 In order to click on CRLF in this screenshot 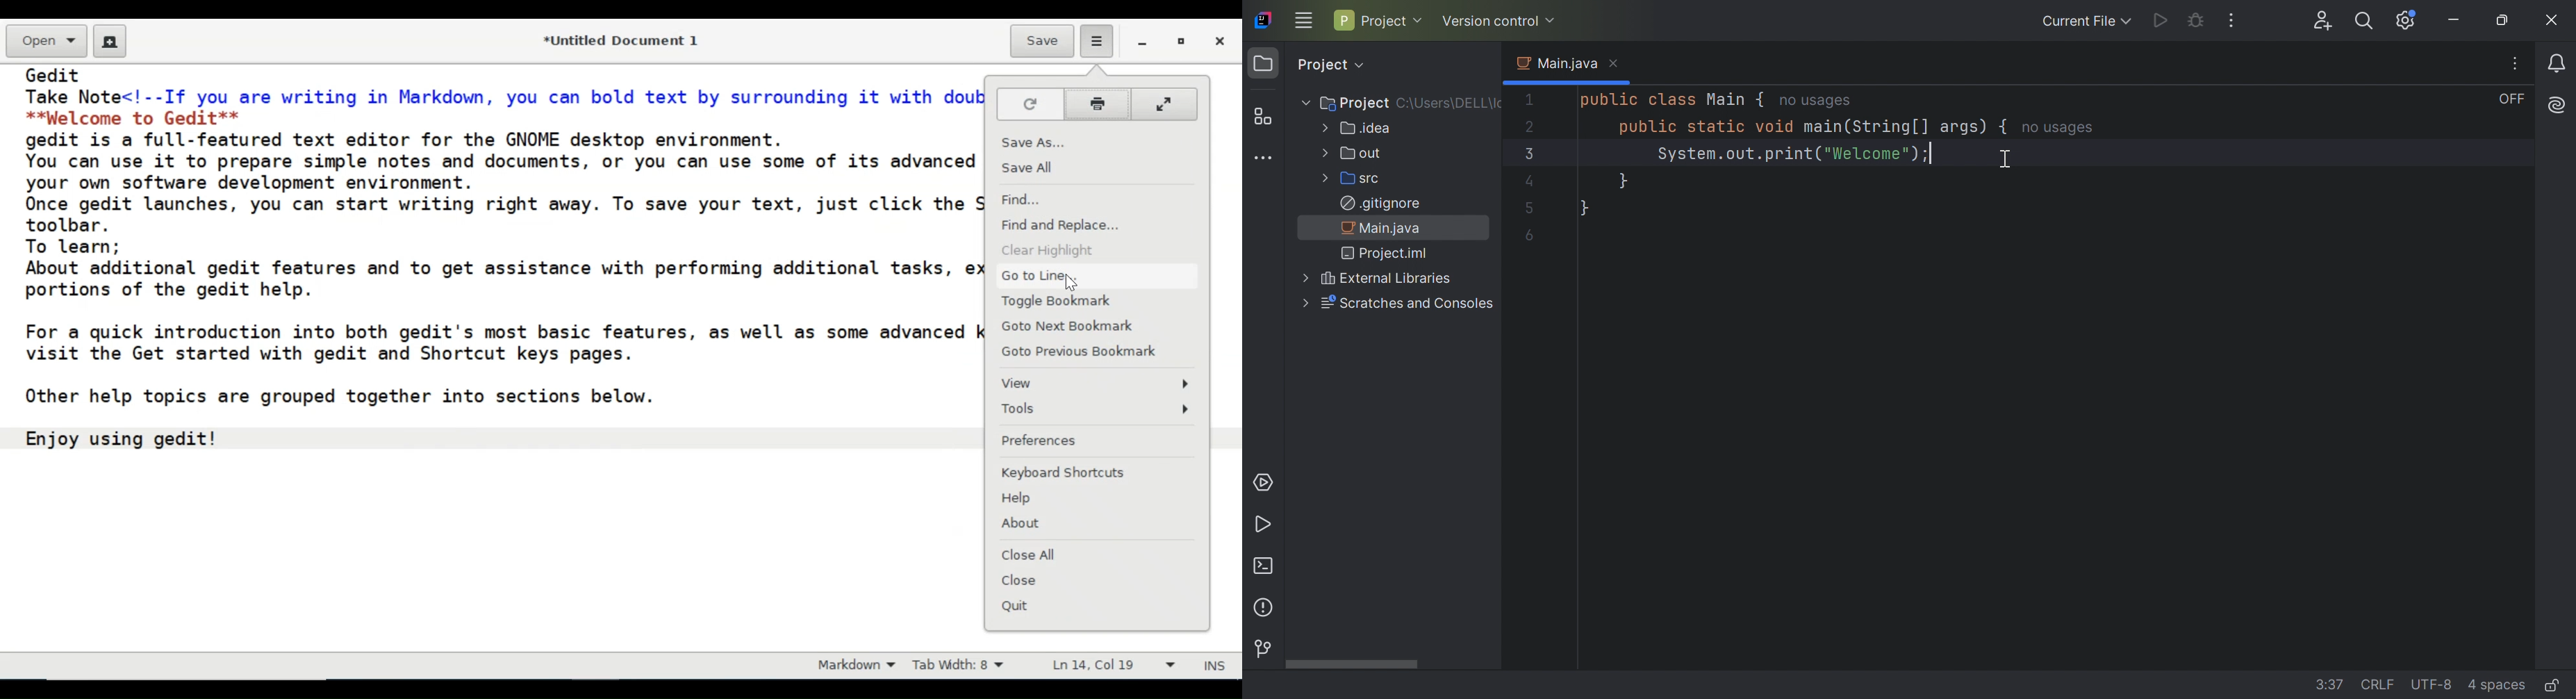, I will do `click(2379, 684)`.